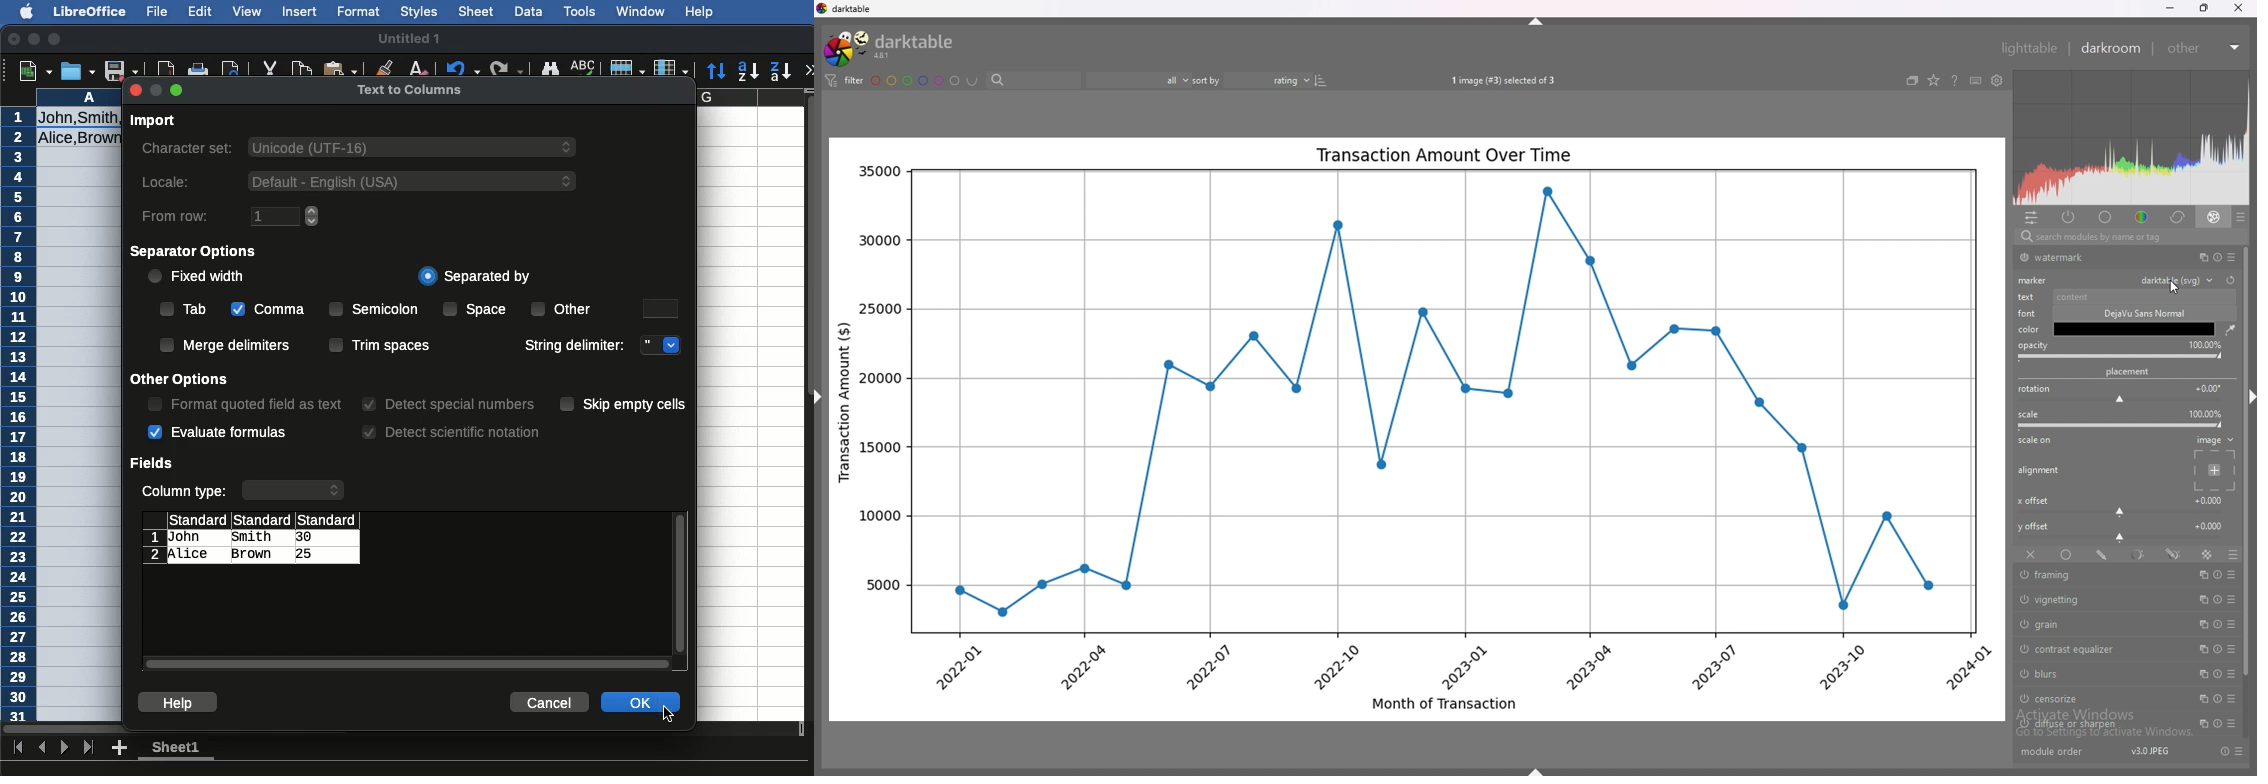 The height and width of the screenshot is (784, 2268). I want to click on x offset, so click(2033, 501).